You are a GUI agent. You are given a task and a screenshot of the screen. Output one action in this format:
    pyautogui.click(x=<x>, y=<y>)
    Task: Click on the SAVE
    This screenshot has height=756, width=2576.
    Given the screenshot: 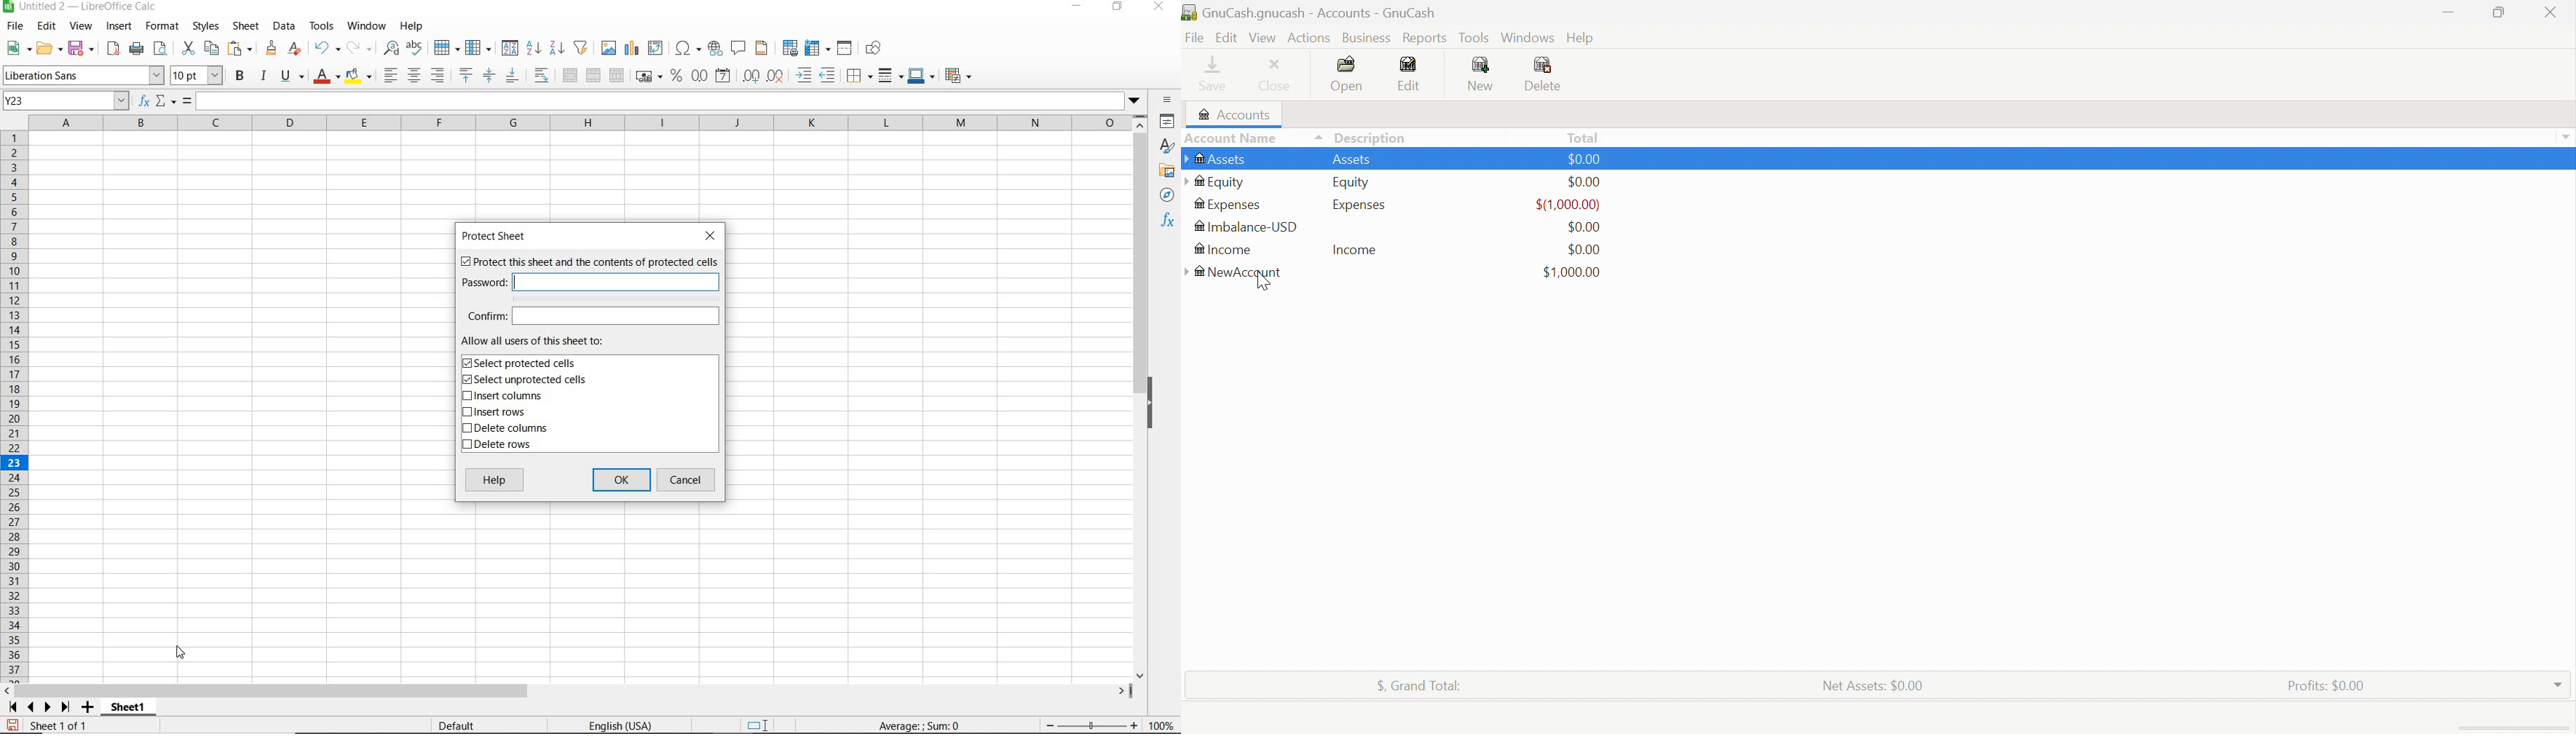 What is the action you would take?
    pyautogui.click(x=81, y=48)
    